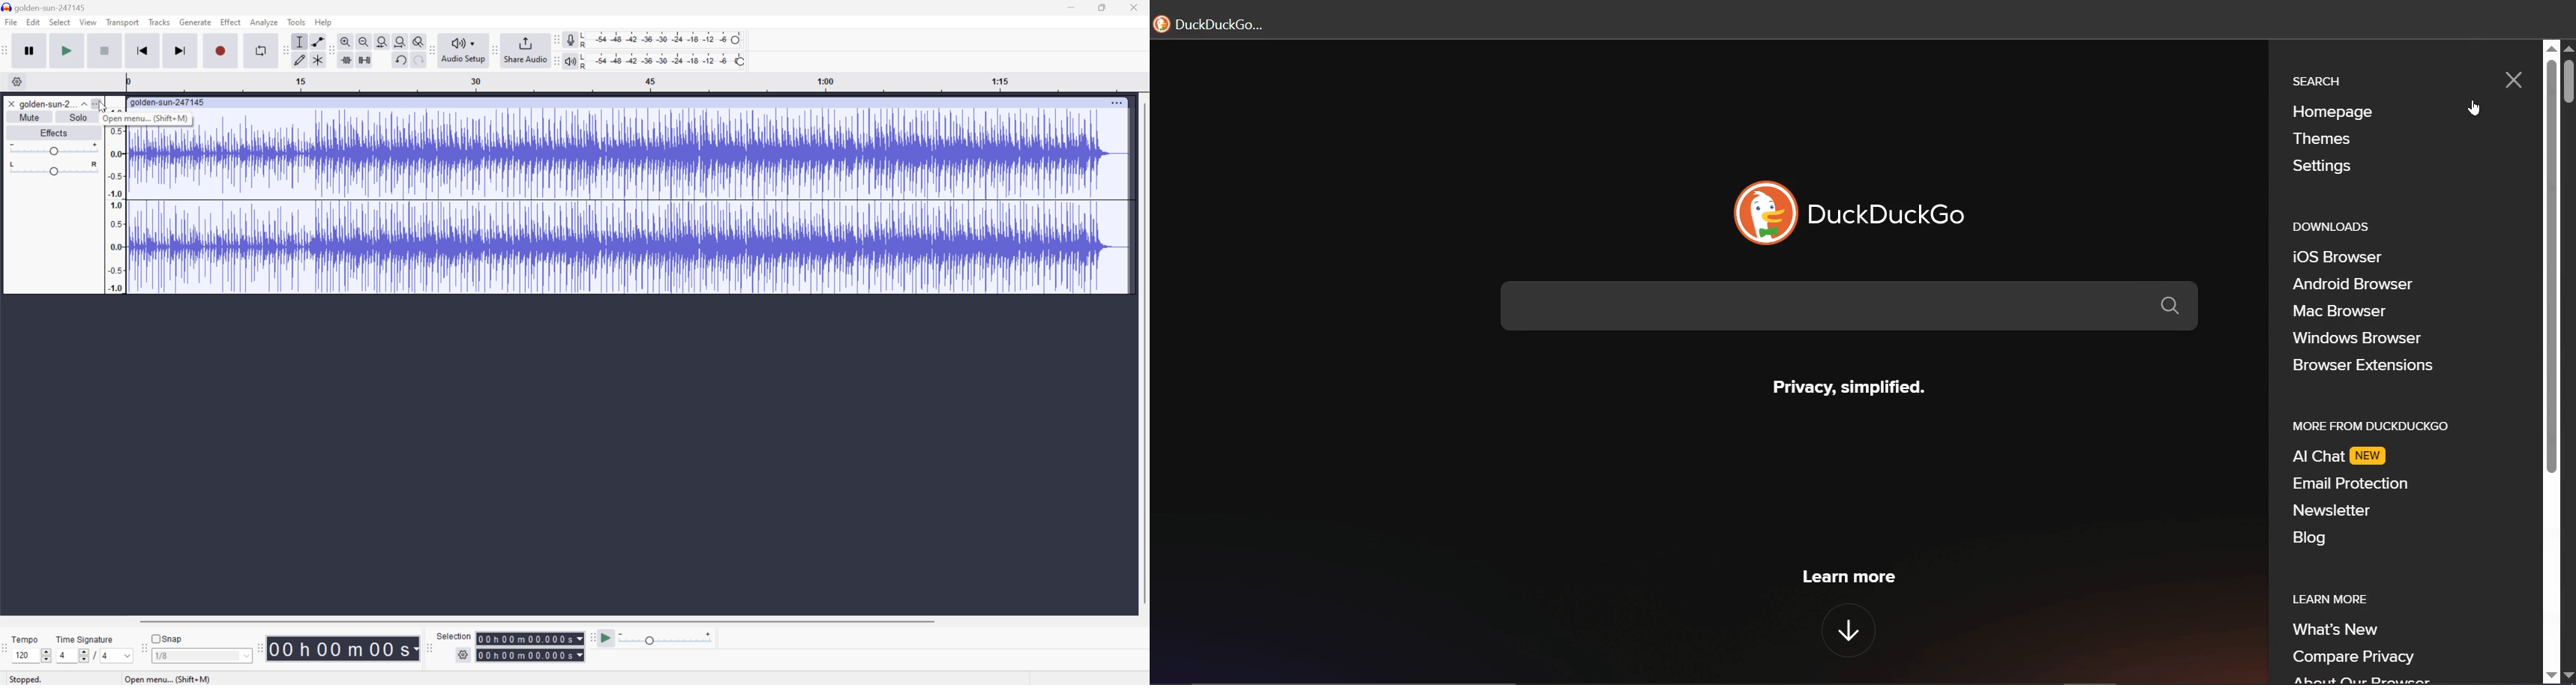 Image resolution: width=2576 pixels, height=700 pixels. What do you see at coordinates (663, 38) in the screenshot?
I see `Recording level: 62%` at bounding box center [663, 38].